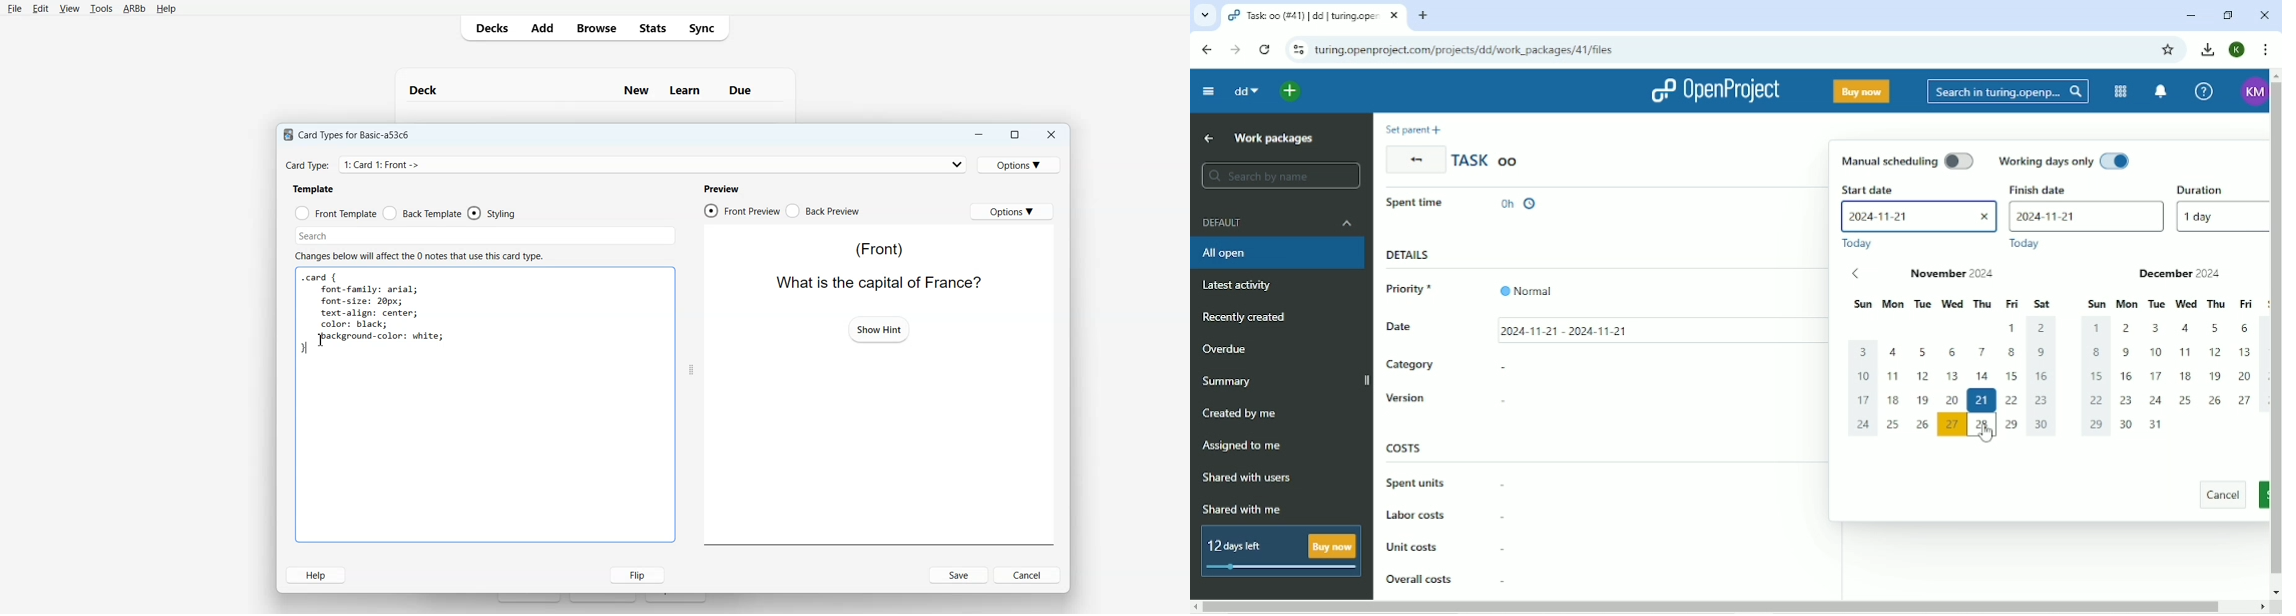 Image resolution: width=2296 pixels, height=616 pixels. Describe the element at coordinates (101, 9) in the screenshot. I see `Tools` at that location.